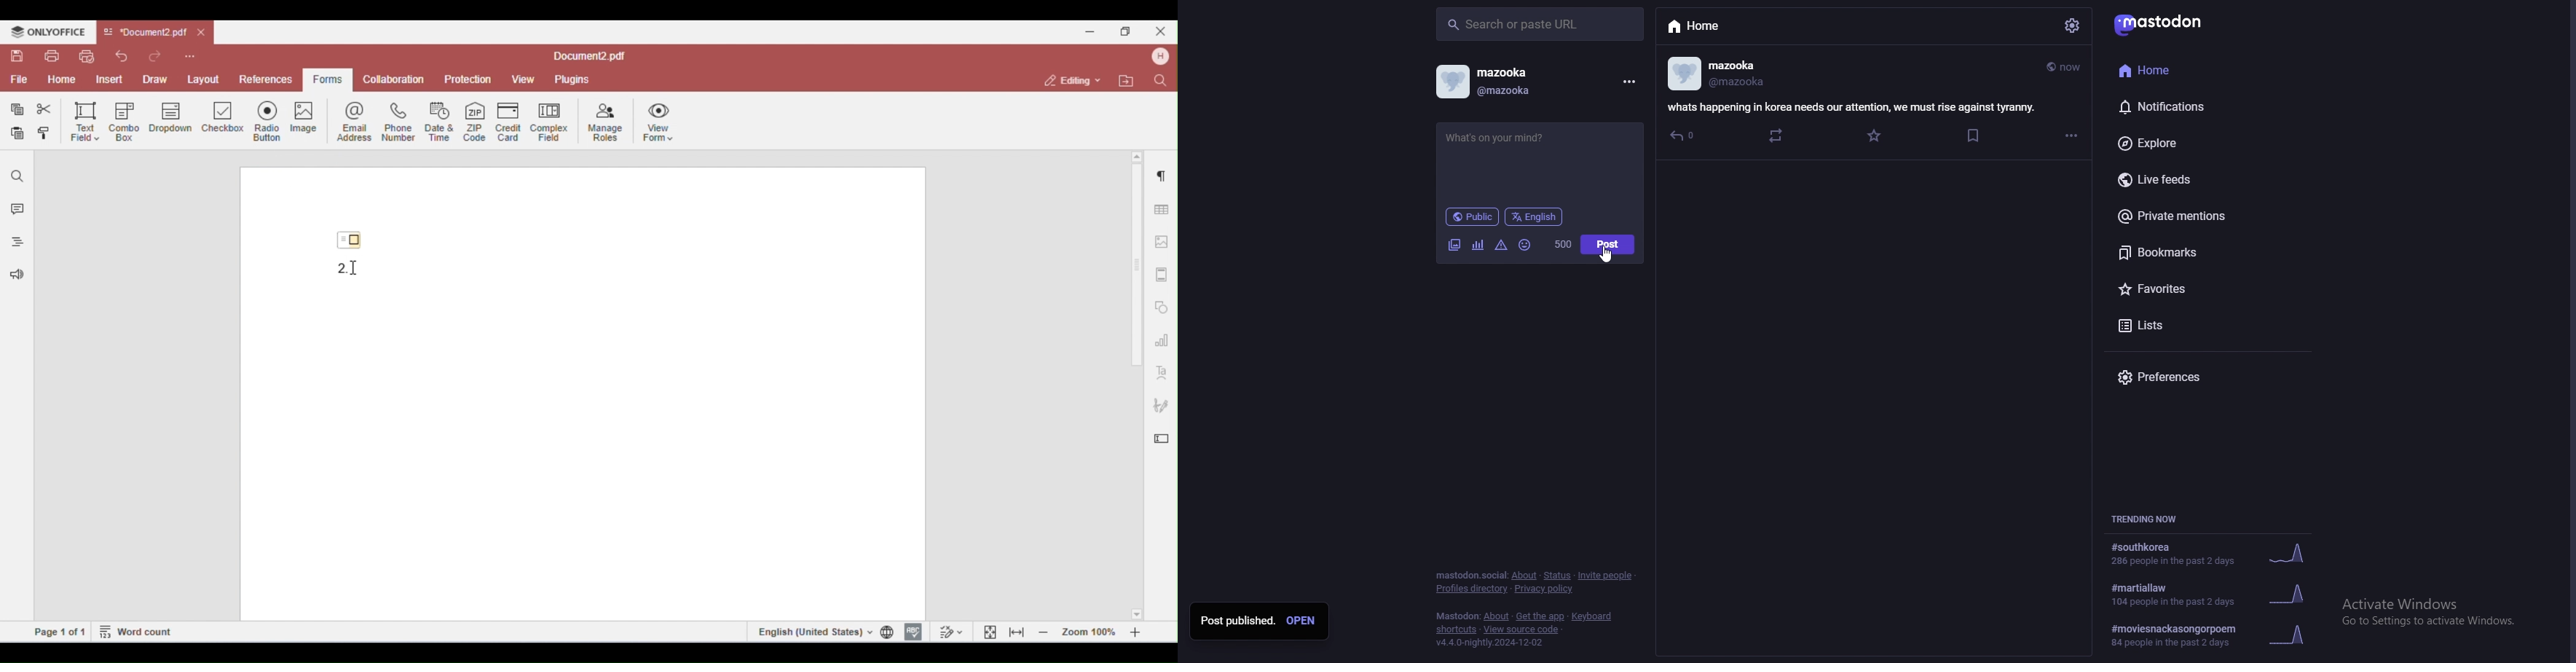 Image resolution: width=2576 pixels, height=672 pixels. What do you see at coordinates (1496, 616) in the screenshot?
I see `about` at bounding box center [1496, 616].